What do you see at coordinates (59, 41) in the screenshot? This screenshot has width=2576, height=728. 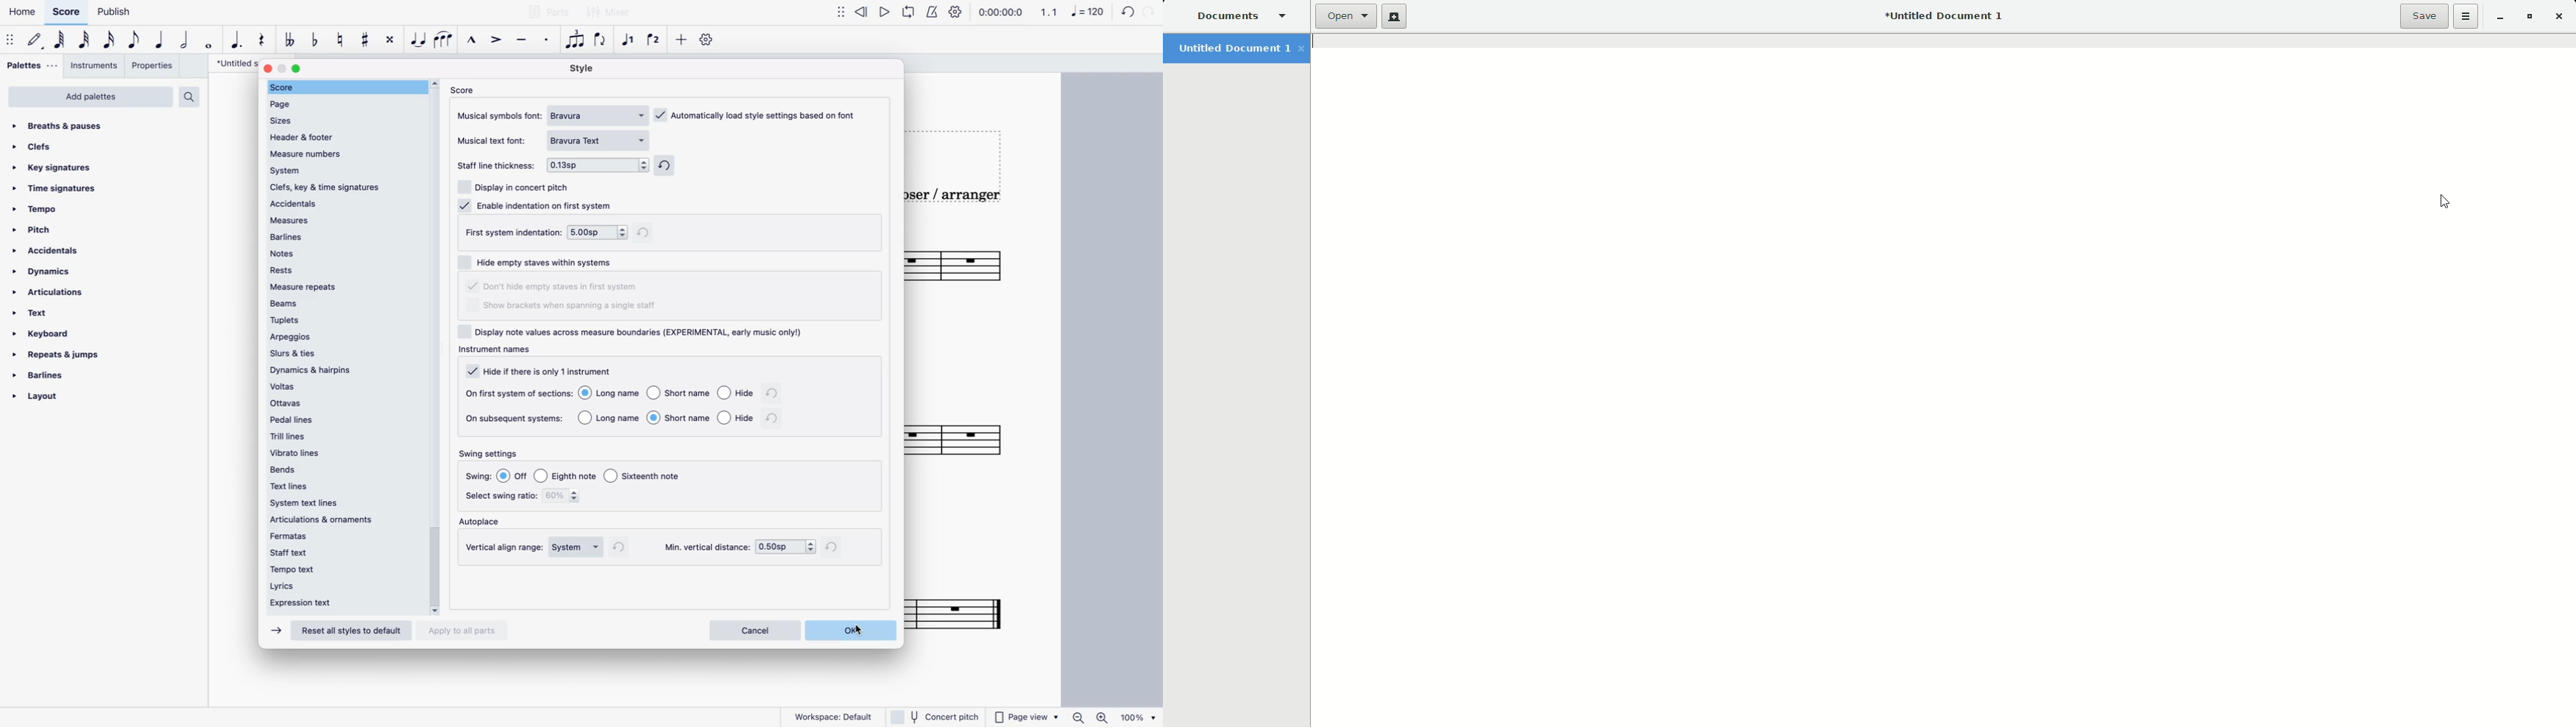 I see `note` at bounding box center [59, 41].